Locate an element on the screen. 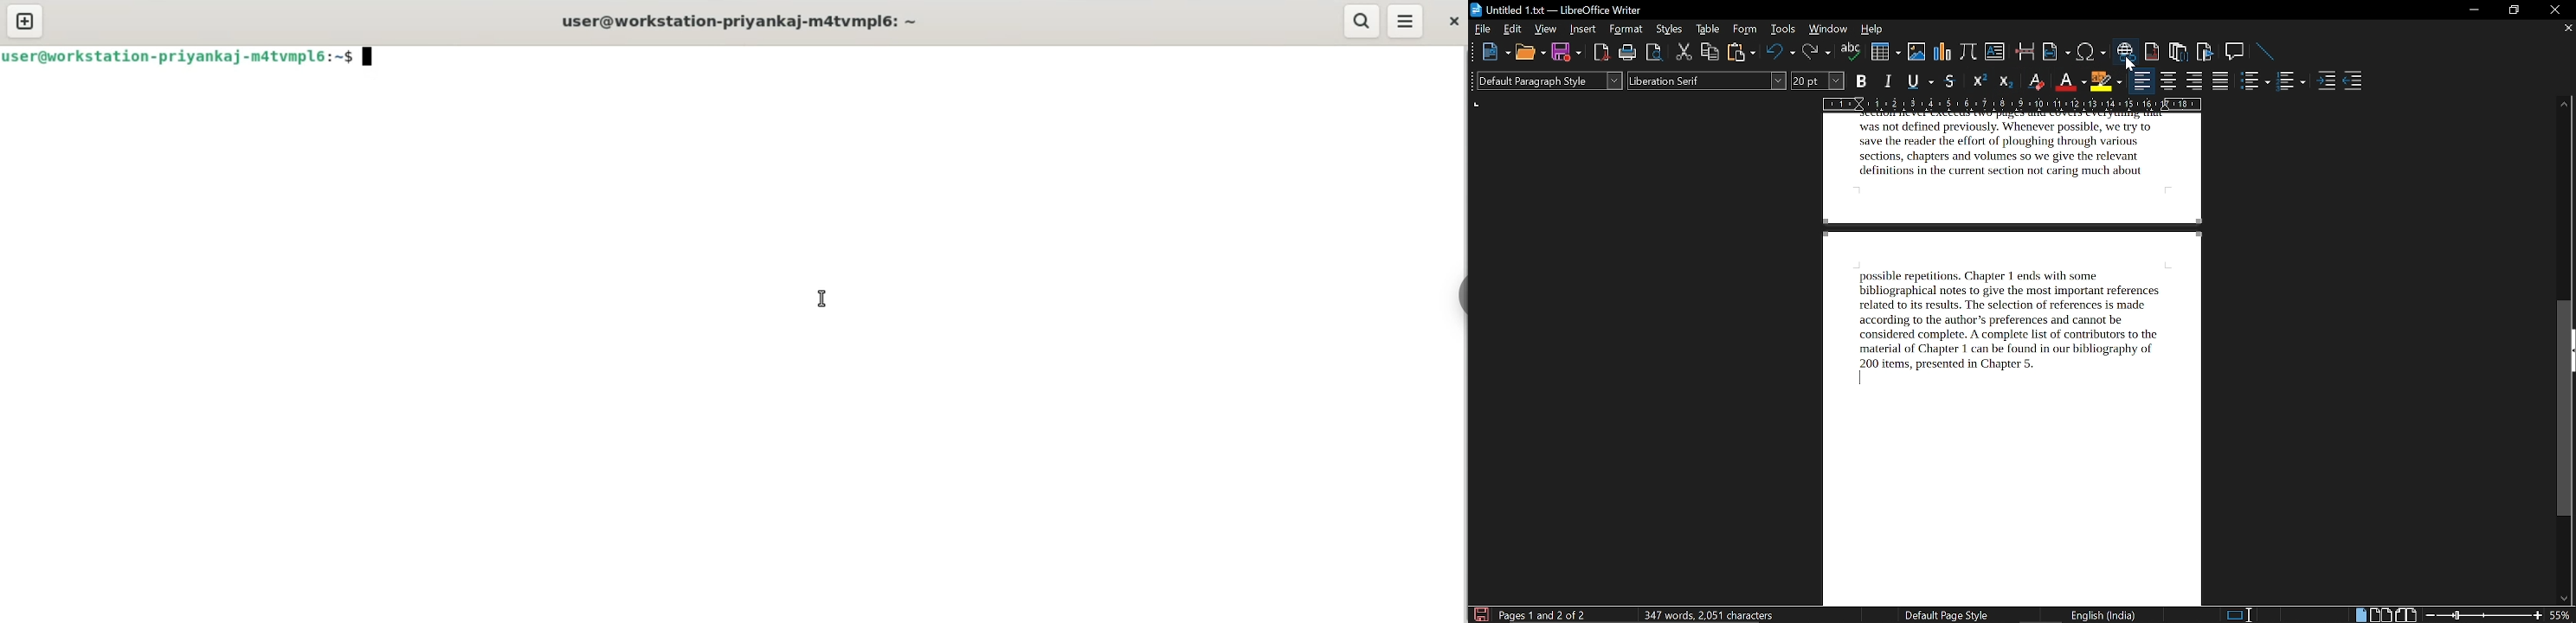  line is located at coordinates (2266, 52).